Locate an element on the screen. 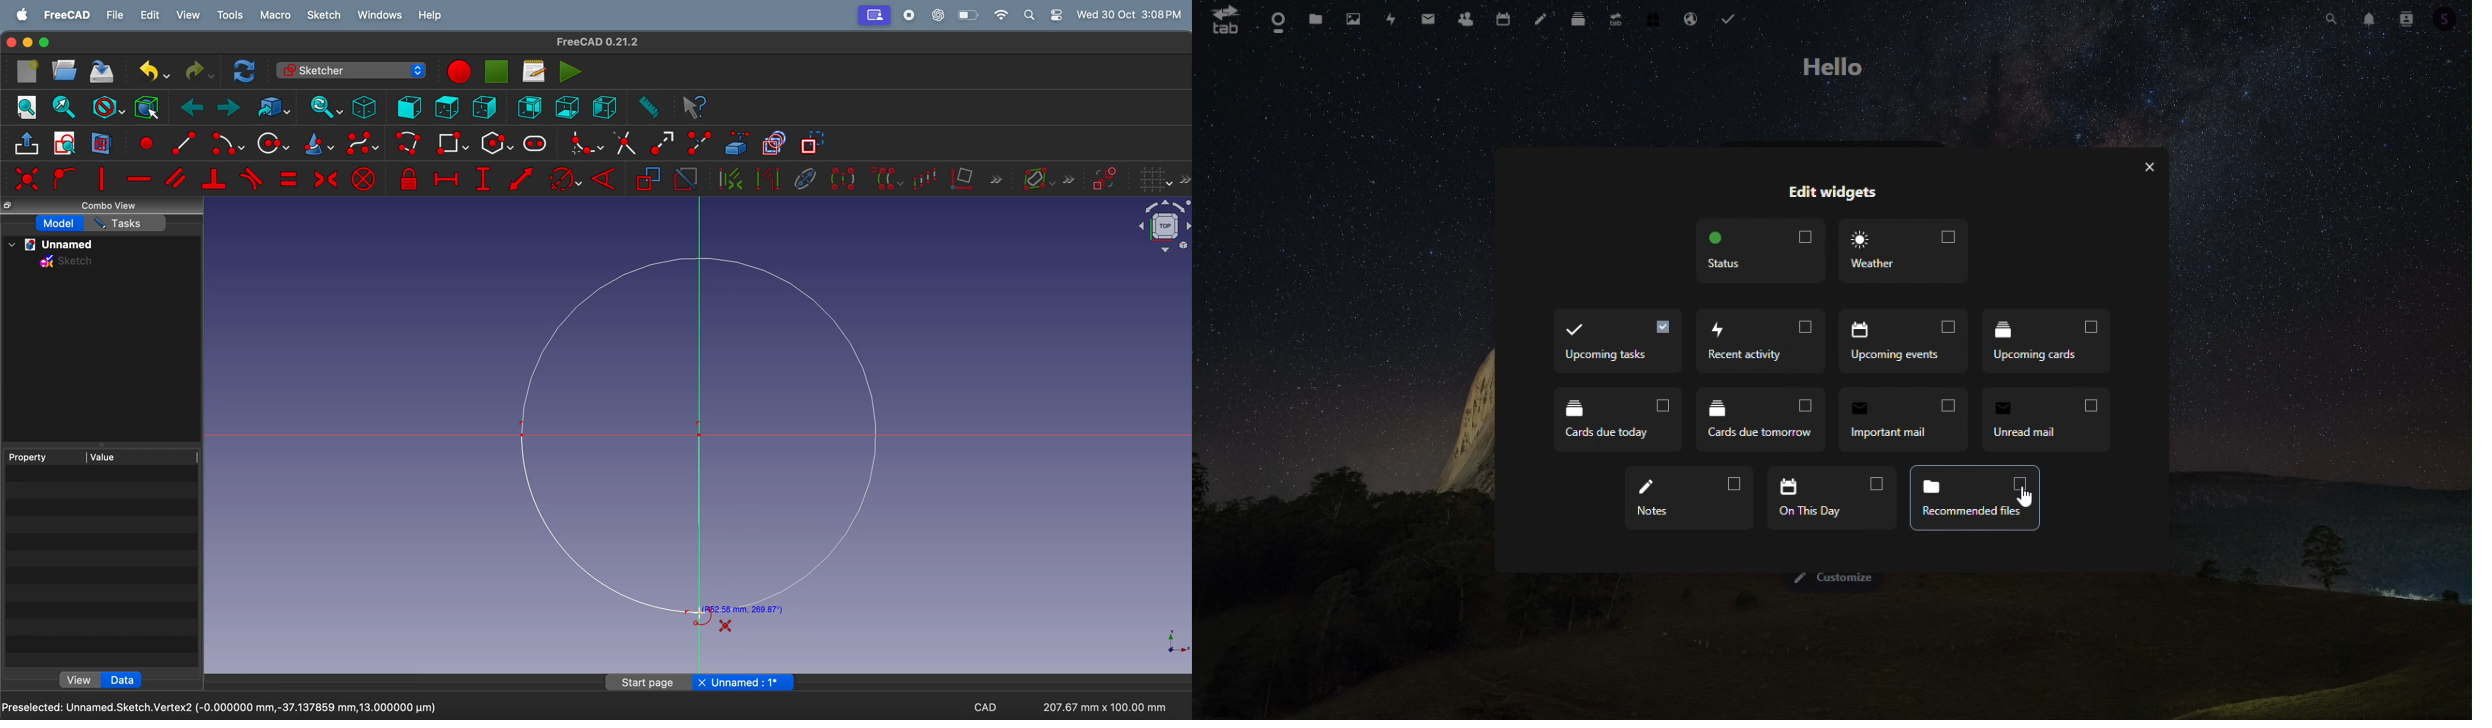 This screenshot has width=2492, height=728. sketcher workbench is located at coordinates (350, 70).